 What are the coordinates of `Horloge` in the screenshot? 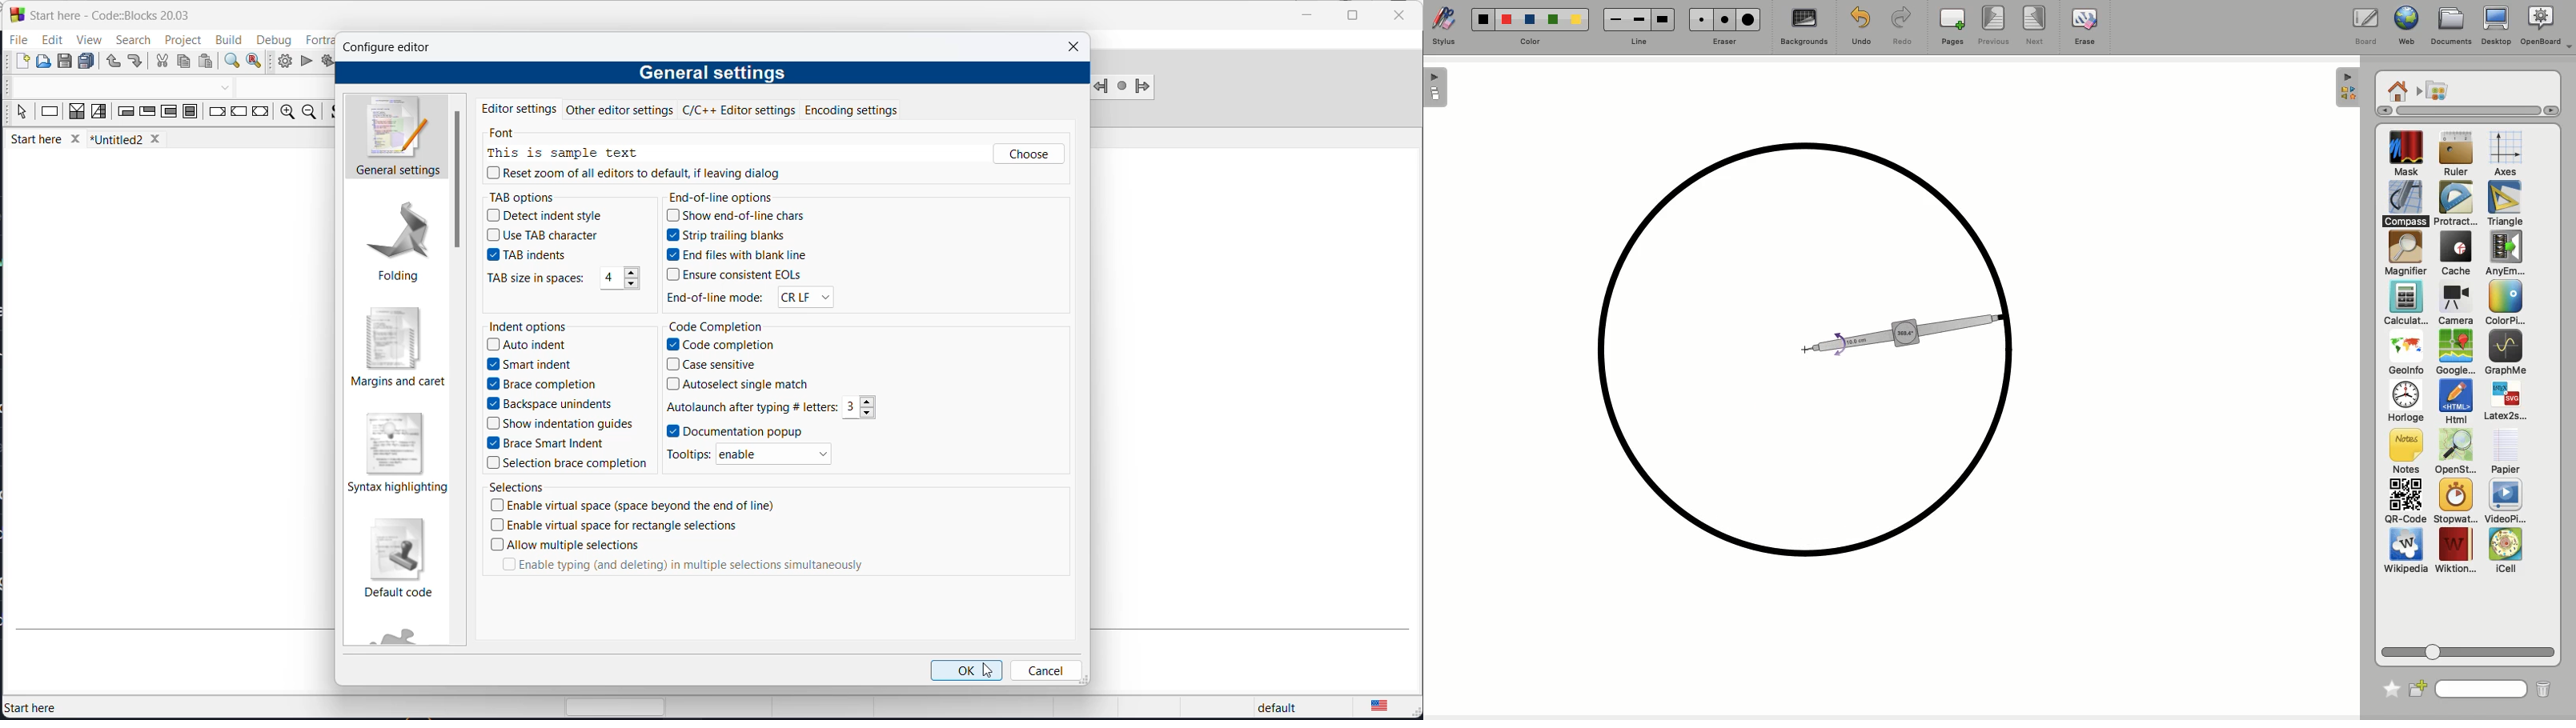 It's located at (2405, 402).